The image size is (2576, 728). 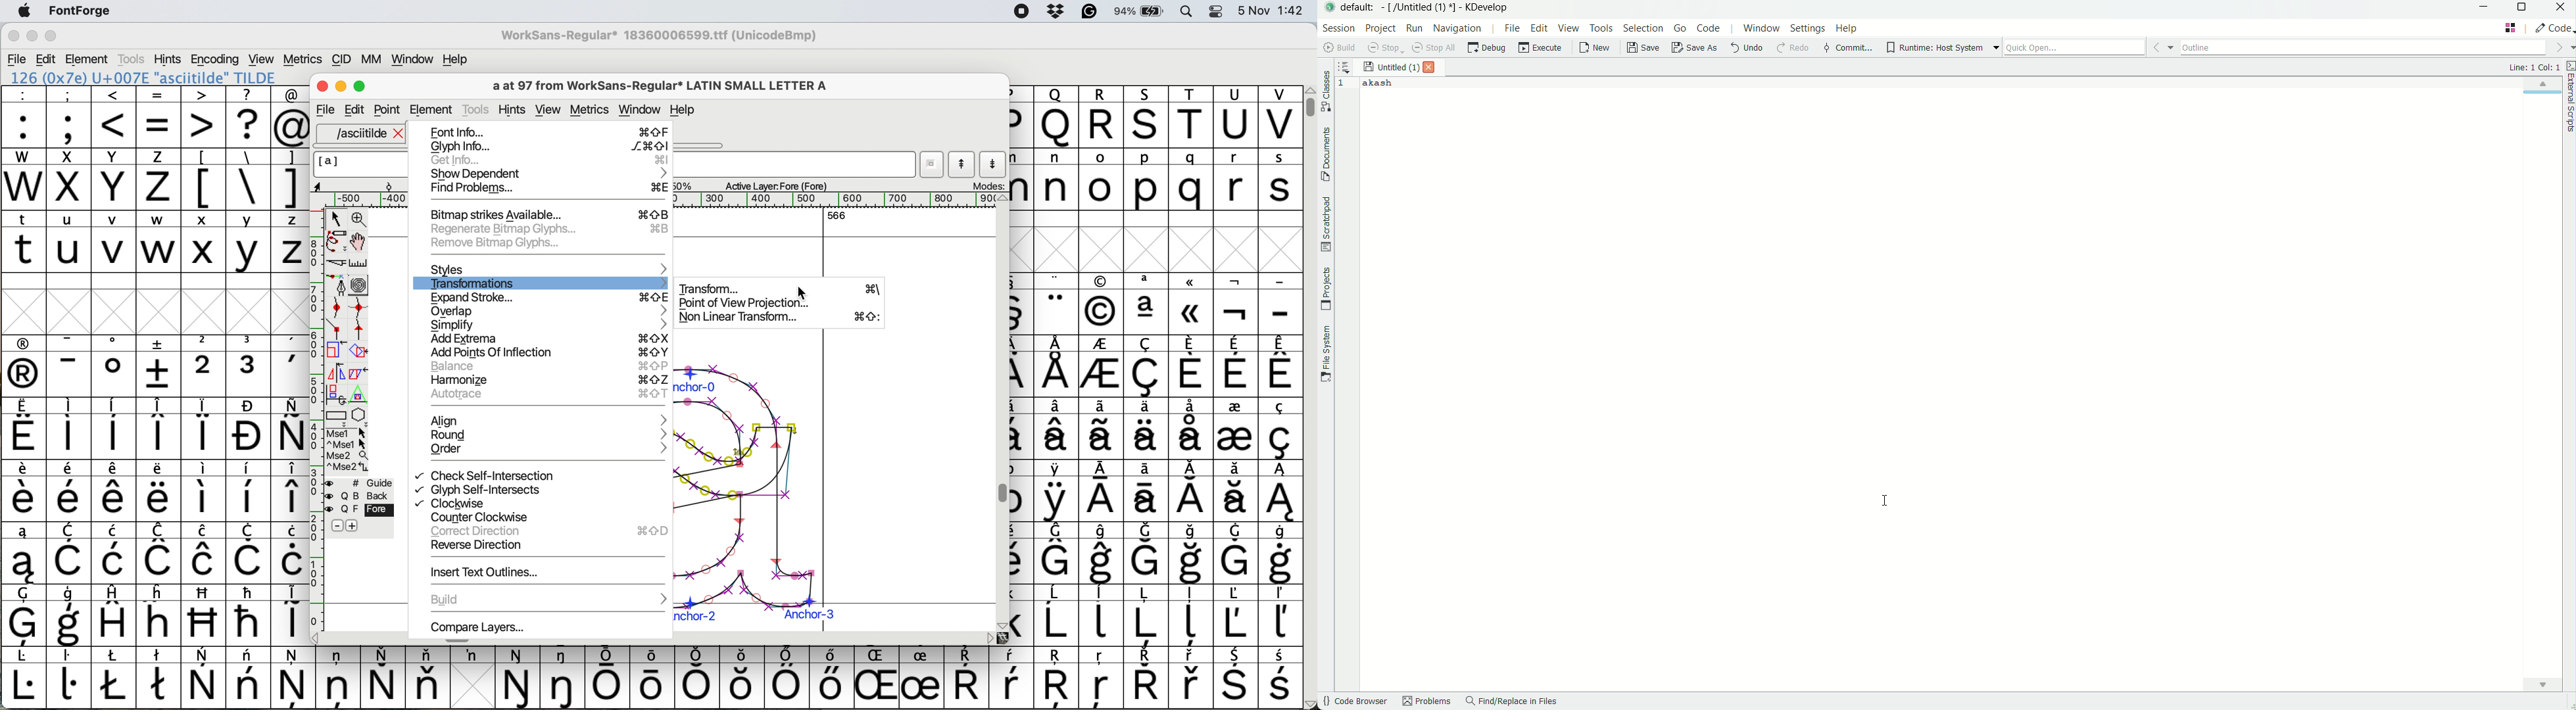 I want to click on symbol, so click(x=655, y=676).